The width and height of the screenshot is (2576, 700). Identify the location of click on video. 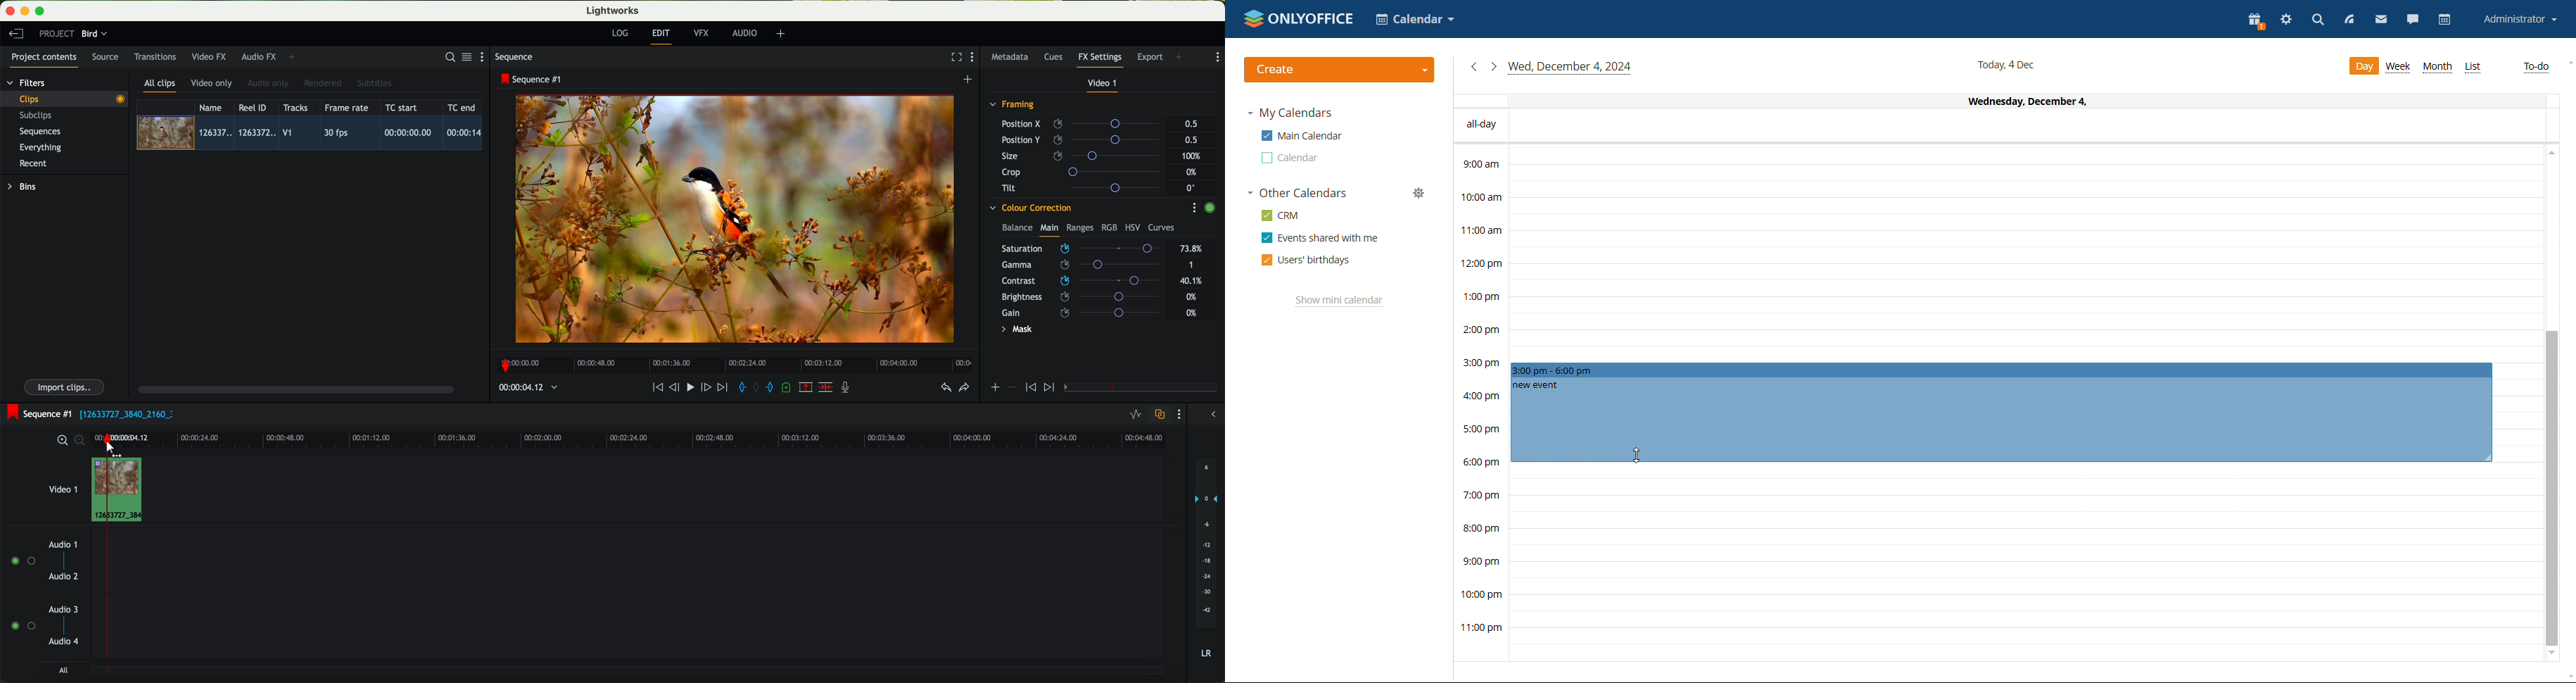
(312, 134).